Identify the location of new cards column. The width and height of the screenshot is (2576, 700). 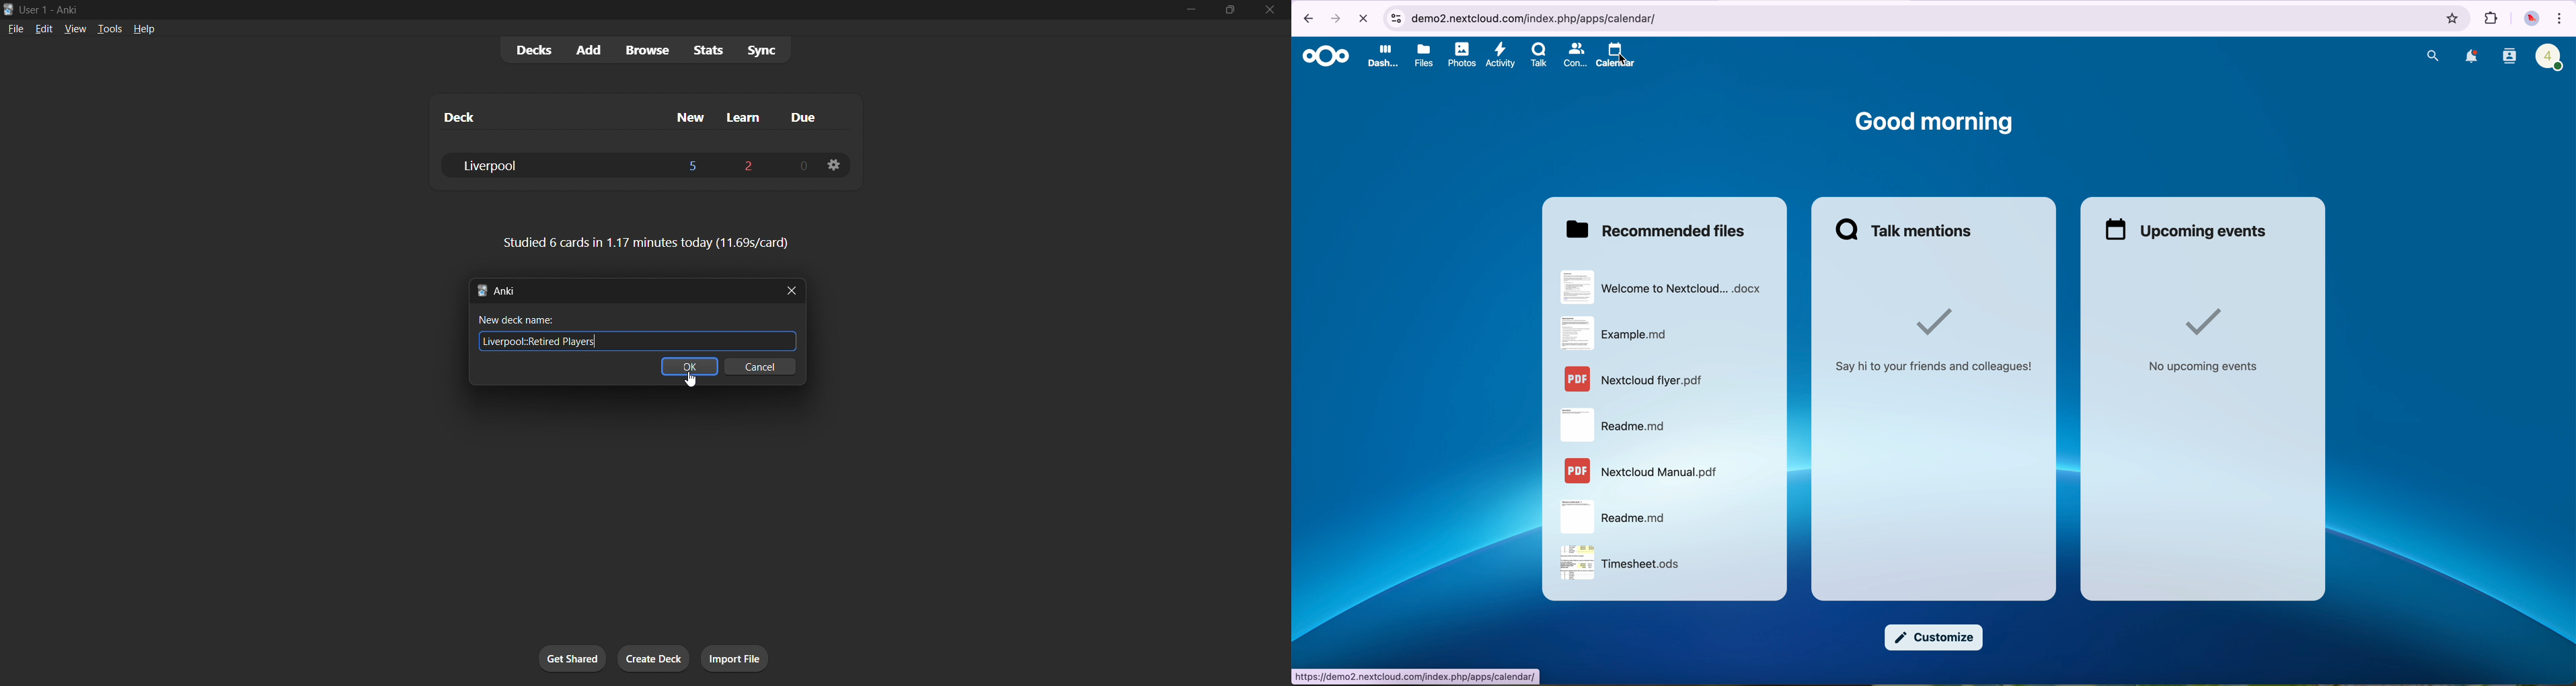
(689, 118).